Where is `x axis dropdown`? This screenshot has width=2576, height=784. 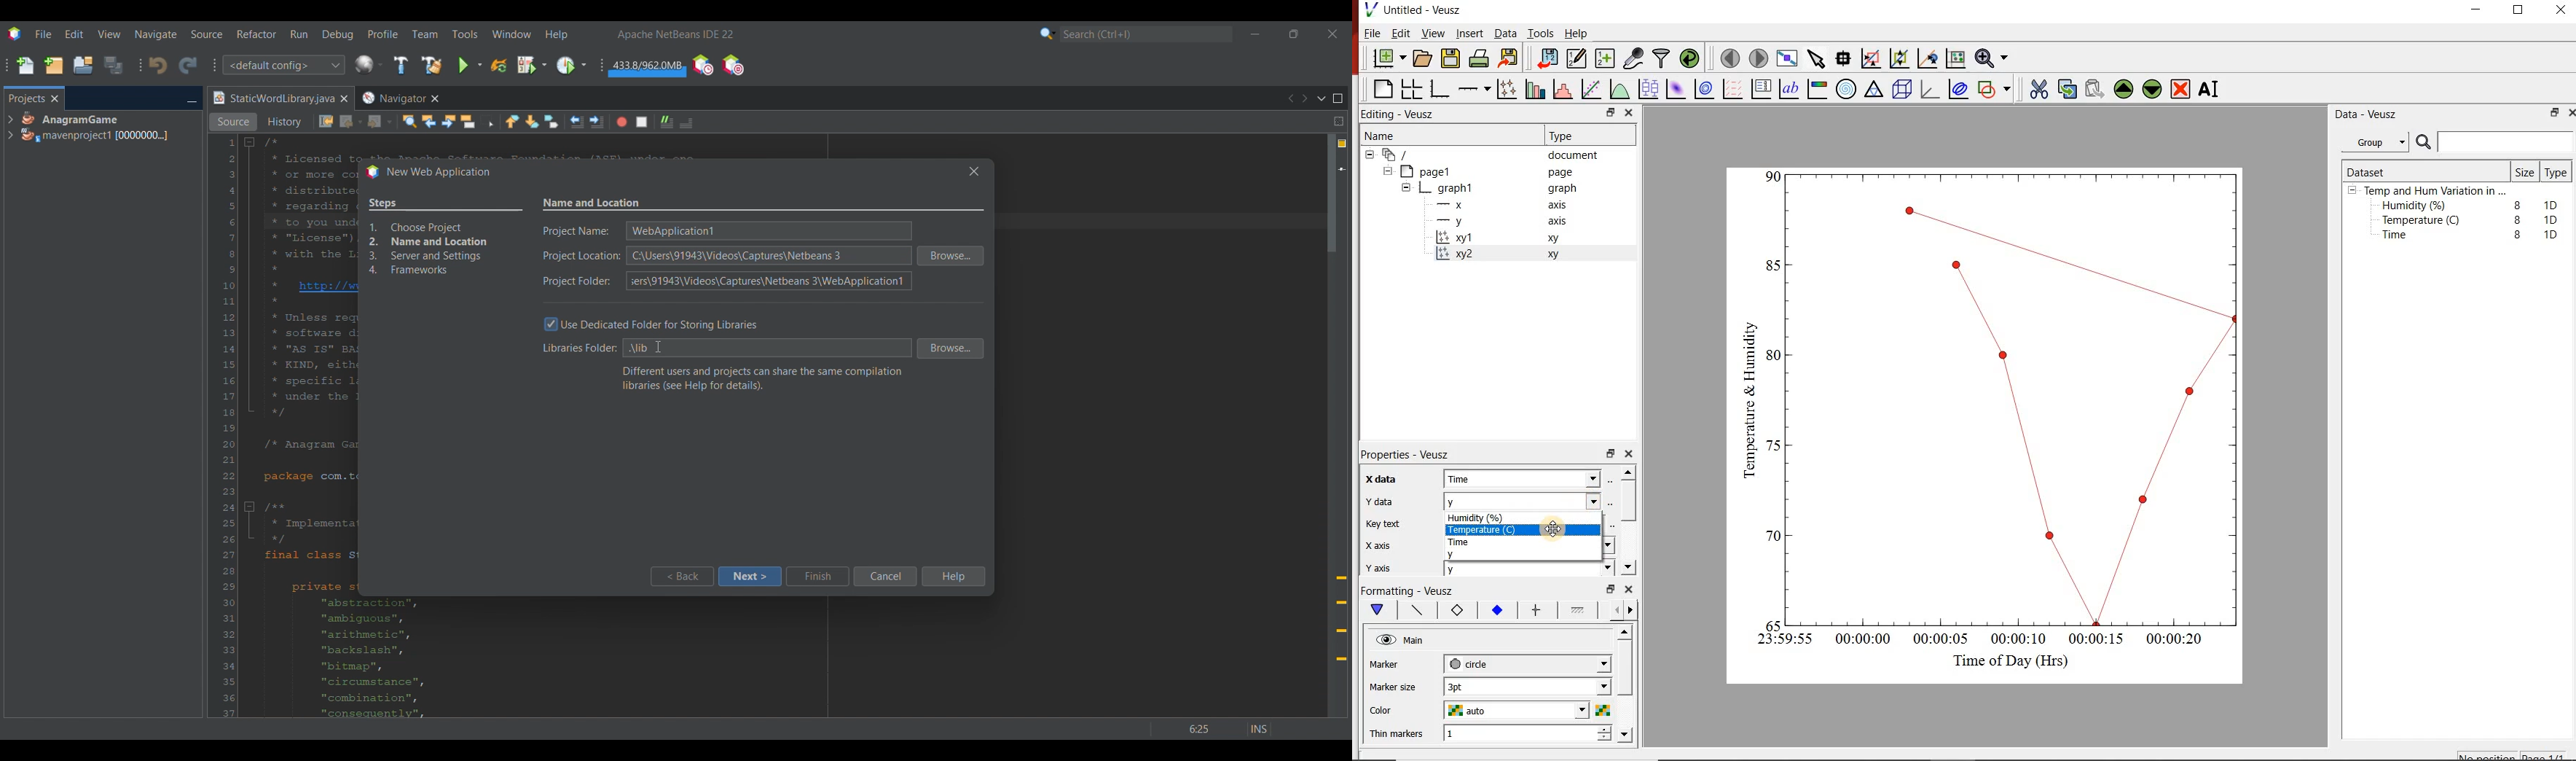
x axis dropdown is located at coordinates (1591, 546).